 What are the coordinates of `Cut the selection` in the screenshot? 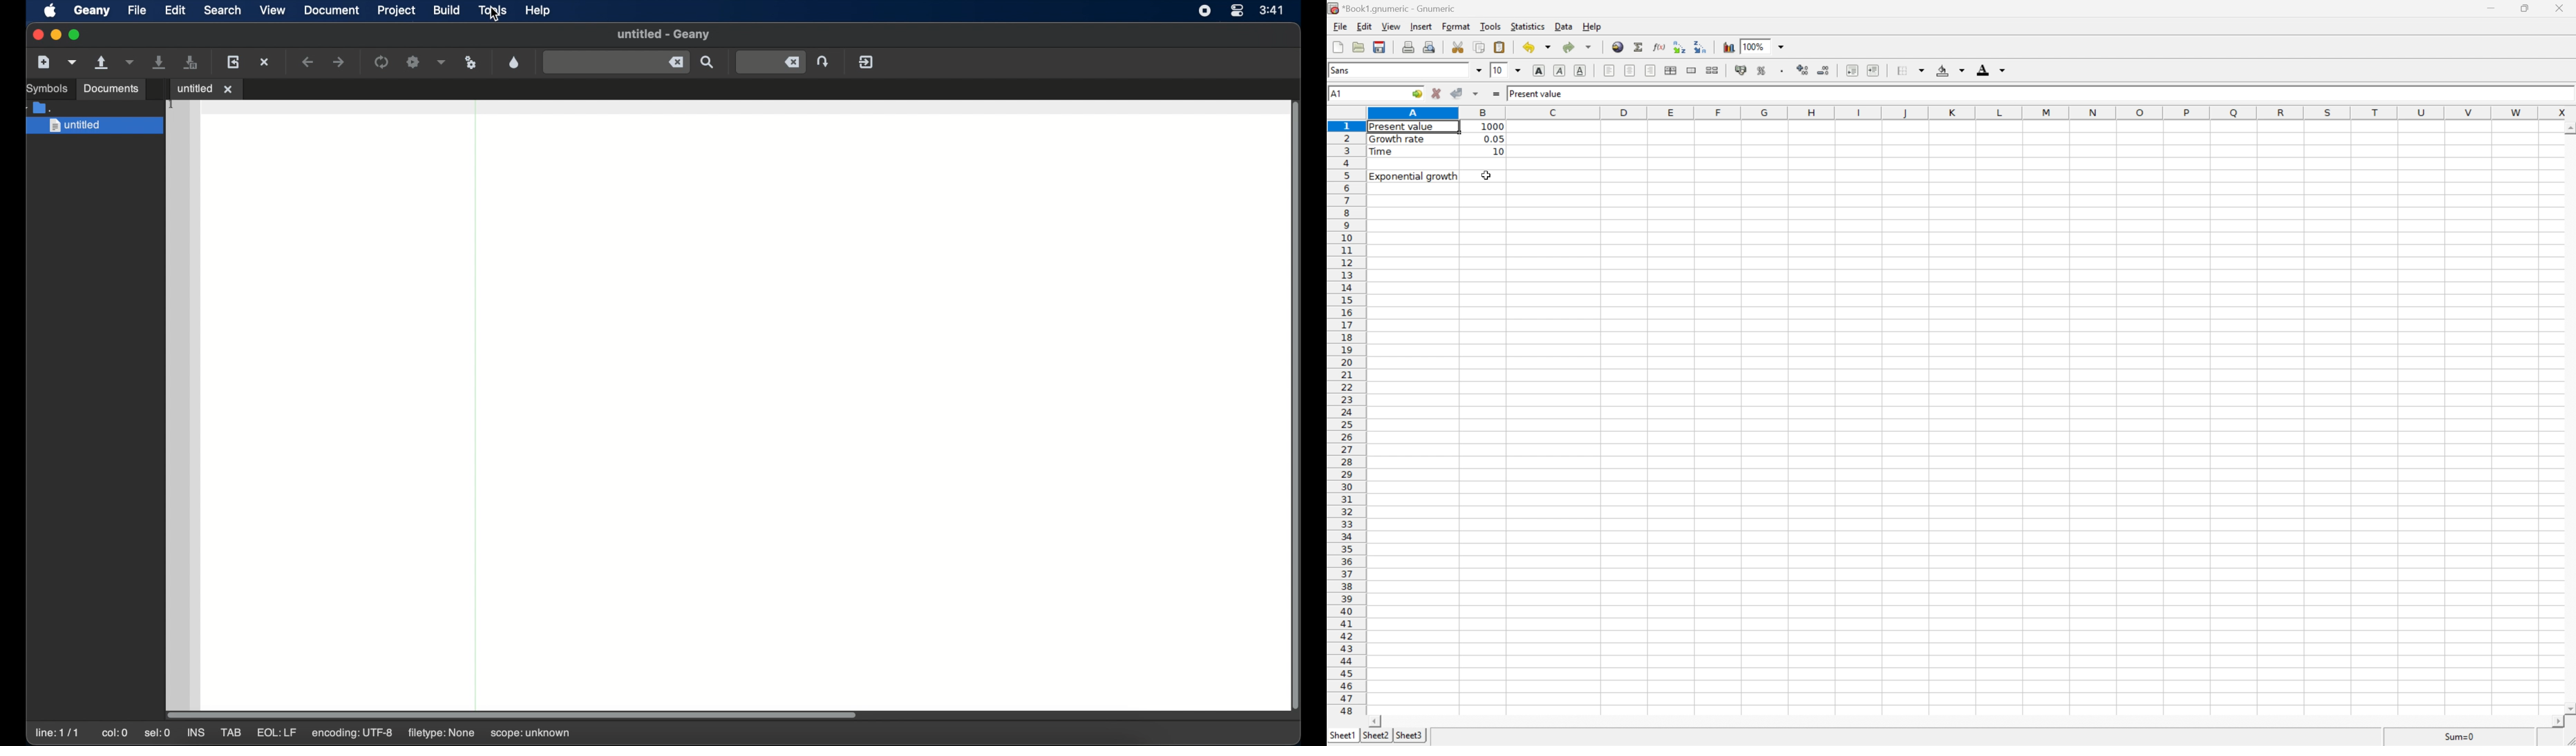 It's located at (1458, 46).